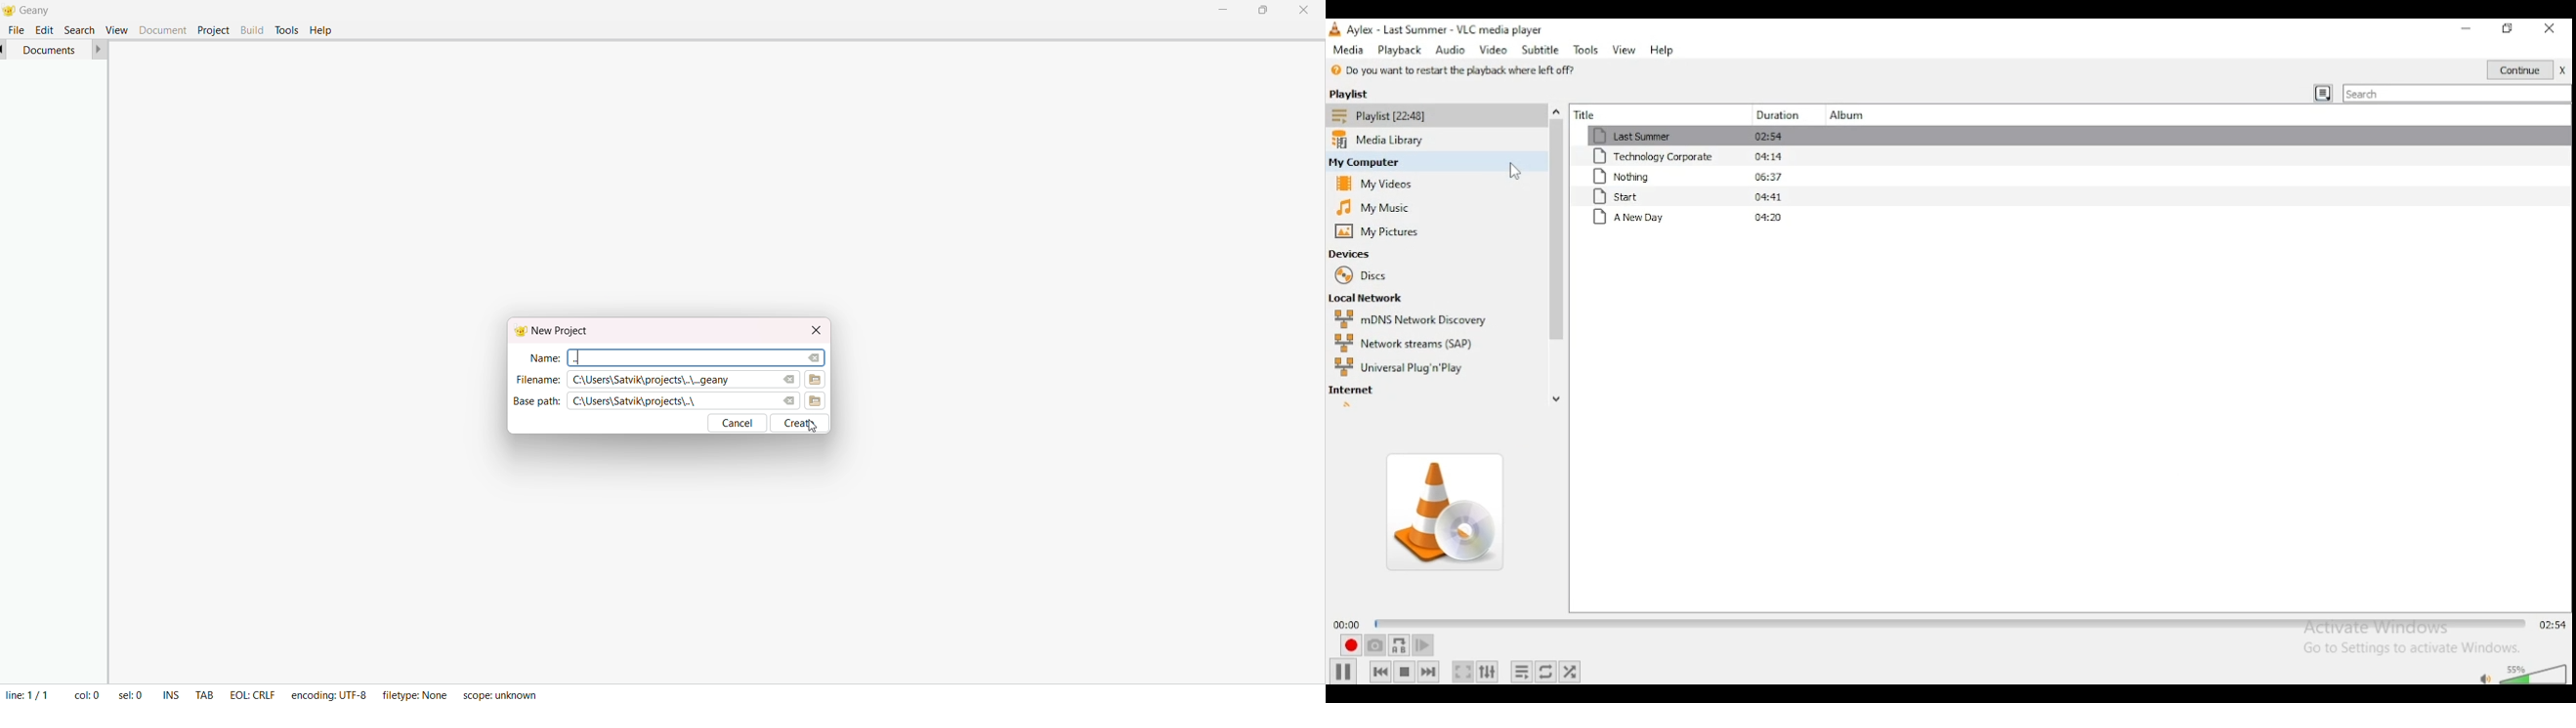  Describe the element at coordinates (2528, 68) in the screenshot. I see `continue` at that location.